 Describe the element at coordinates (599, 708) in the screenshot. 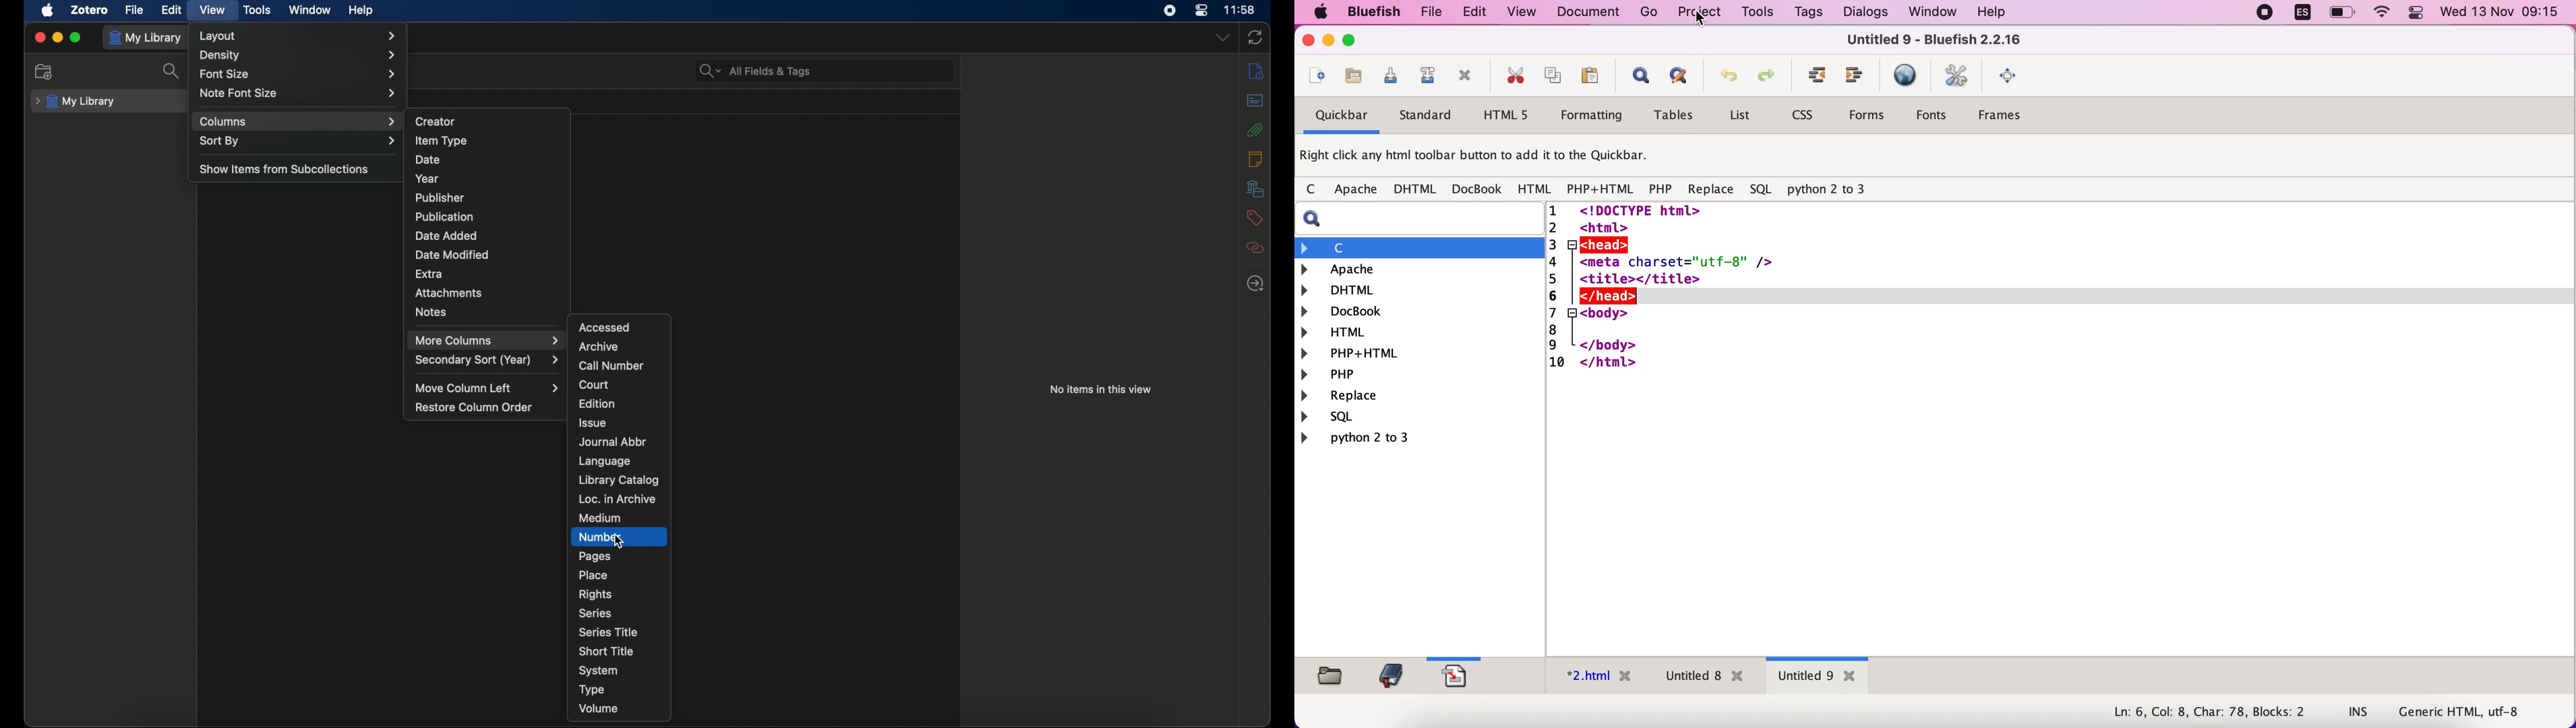

I see `volume` at that location.